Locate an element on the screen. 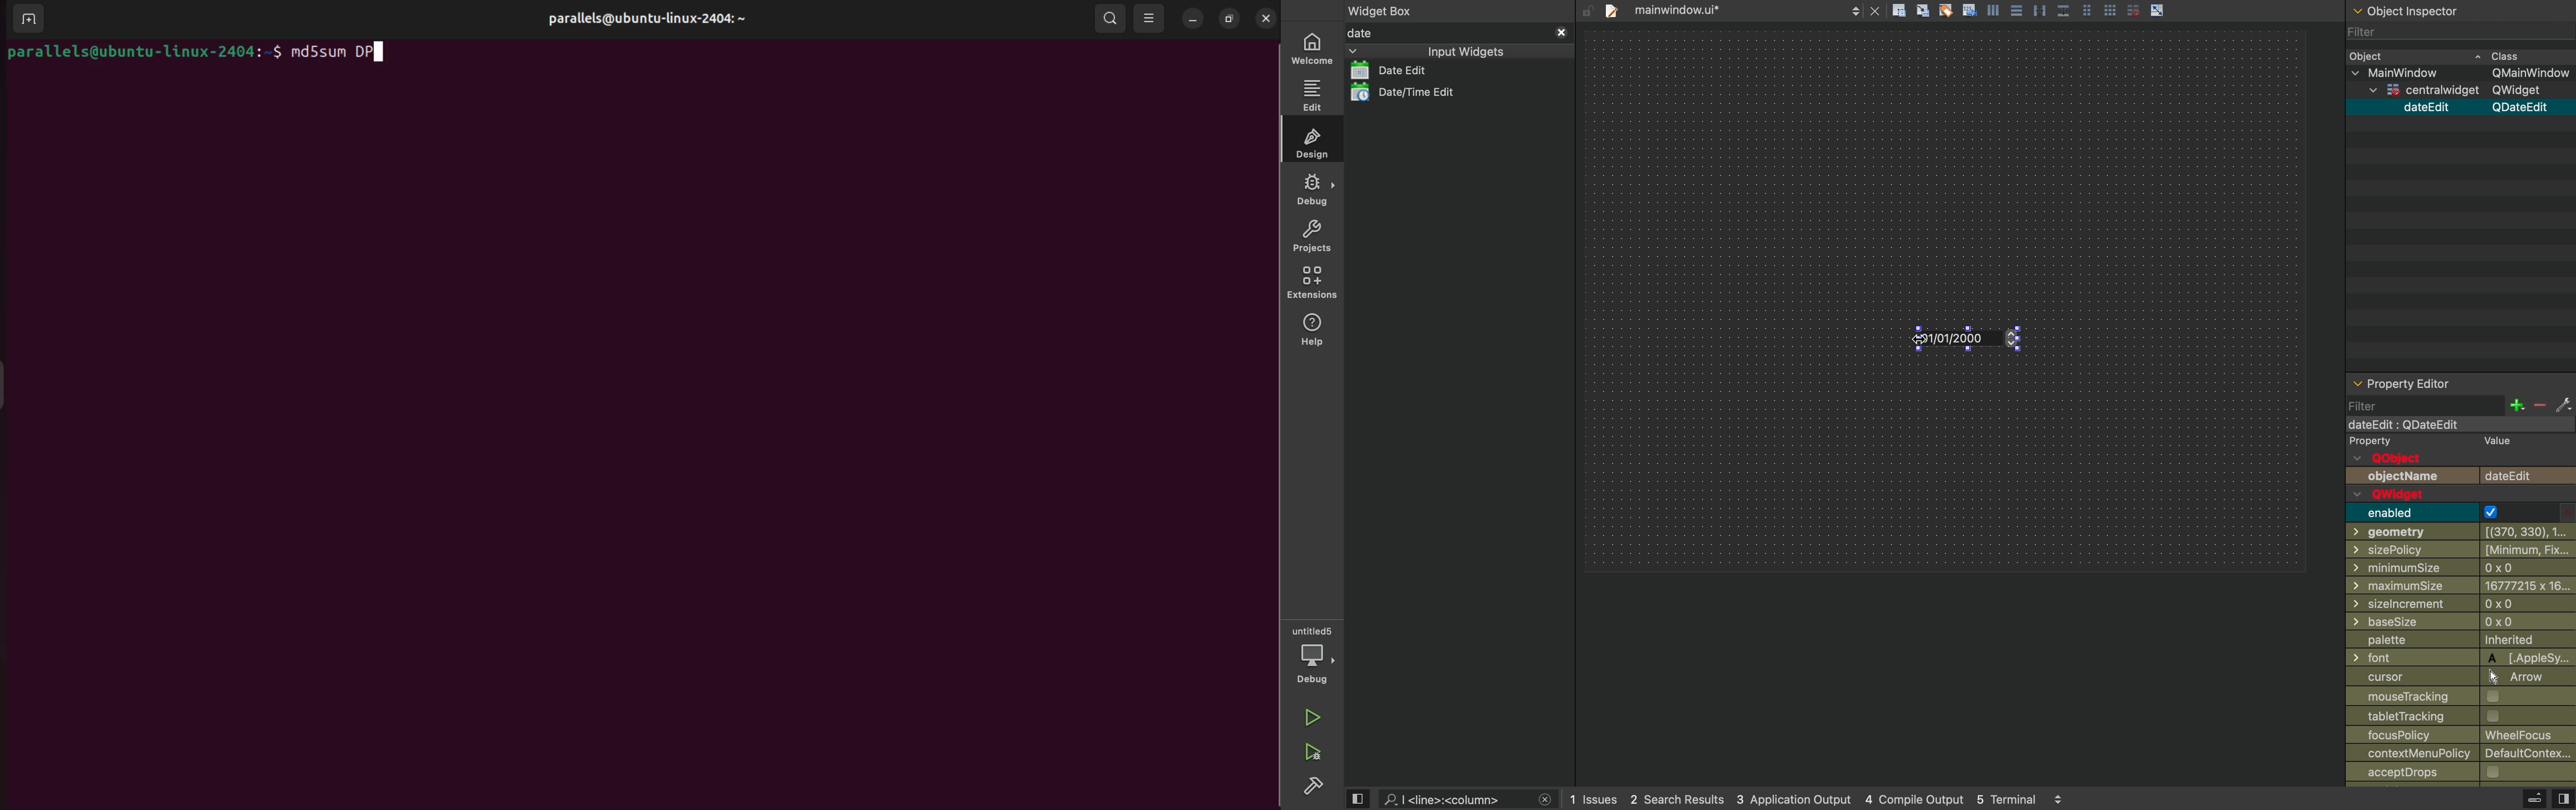  accept drops is located at coordinates (2455, 772).